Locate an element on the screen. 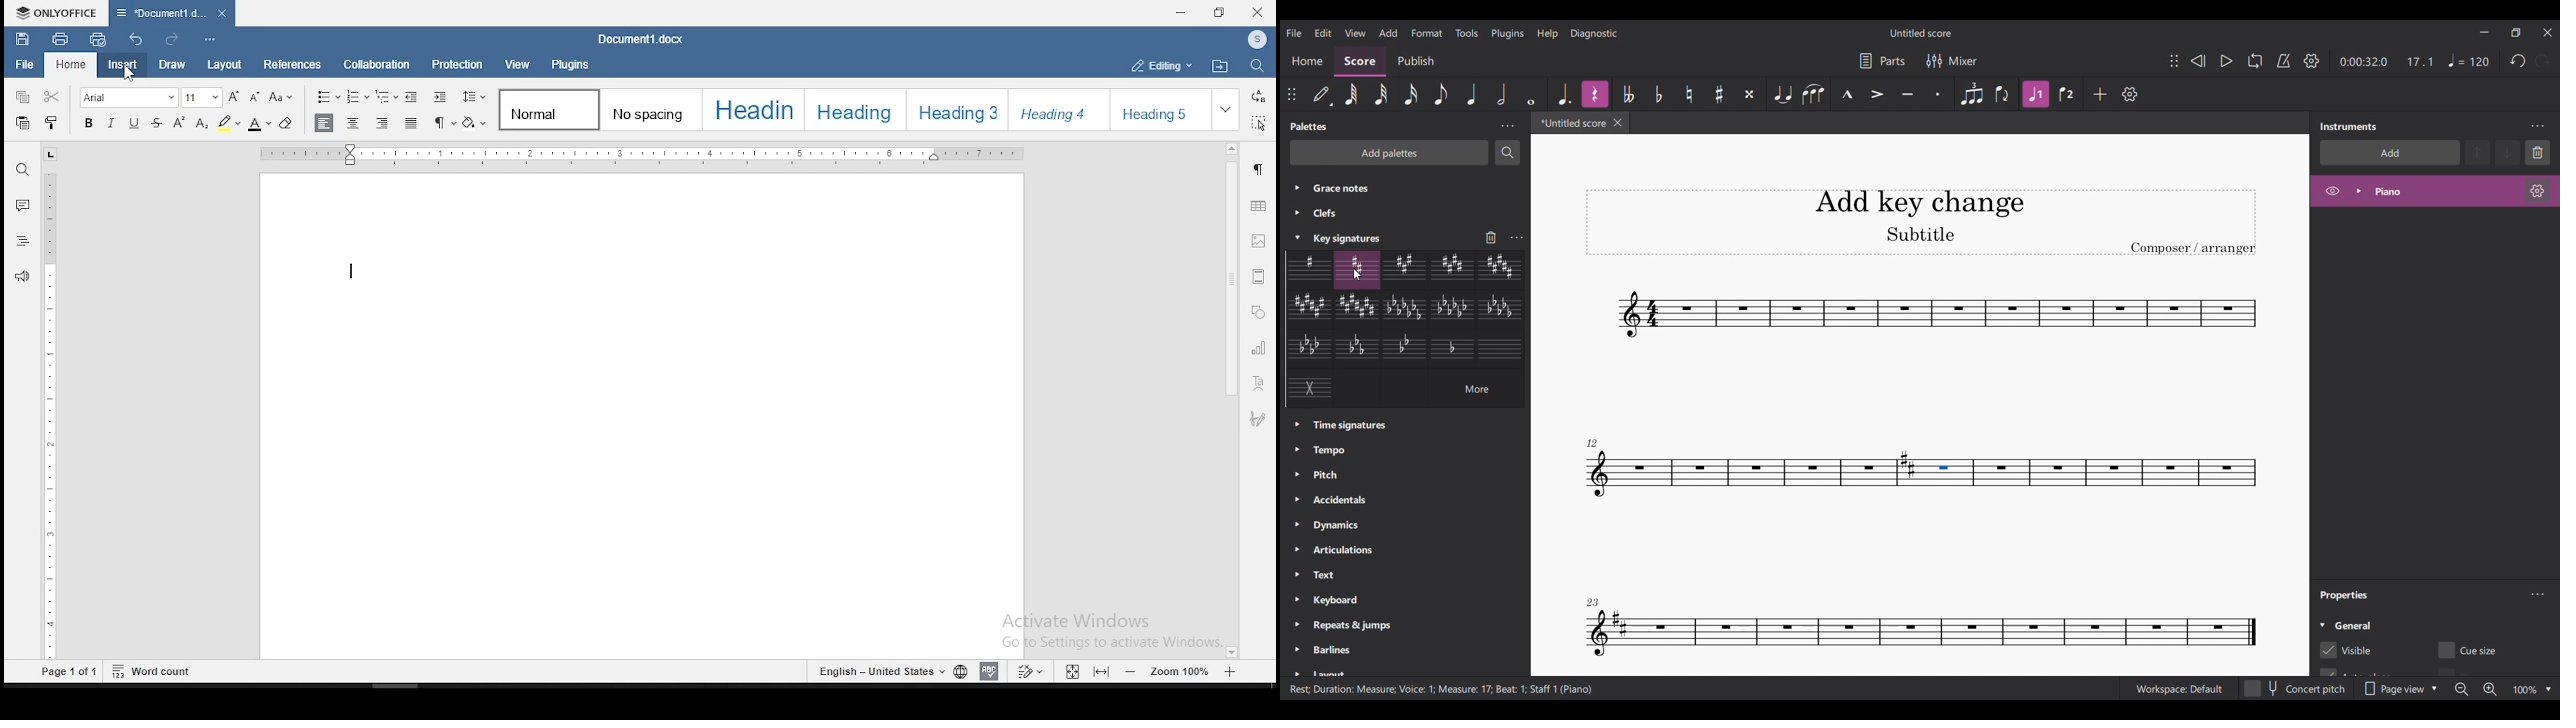 This screenshot has height=728, width=2576. shading is located at coordinates (475, 121).